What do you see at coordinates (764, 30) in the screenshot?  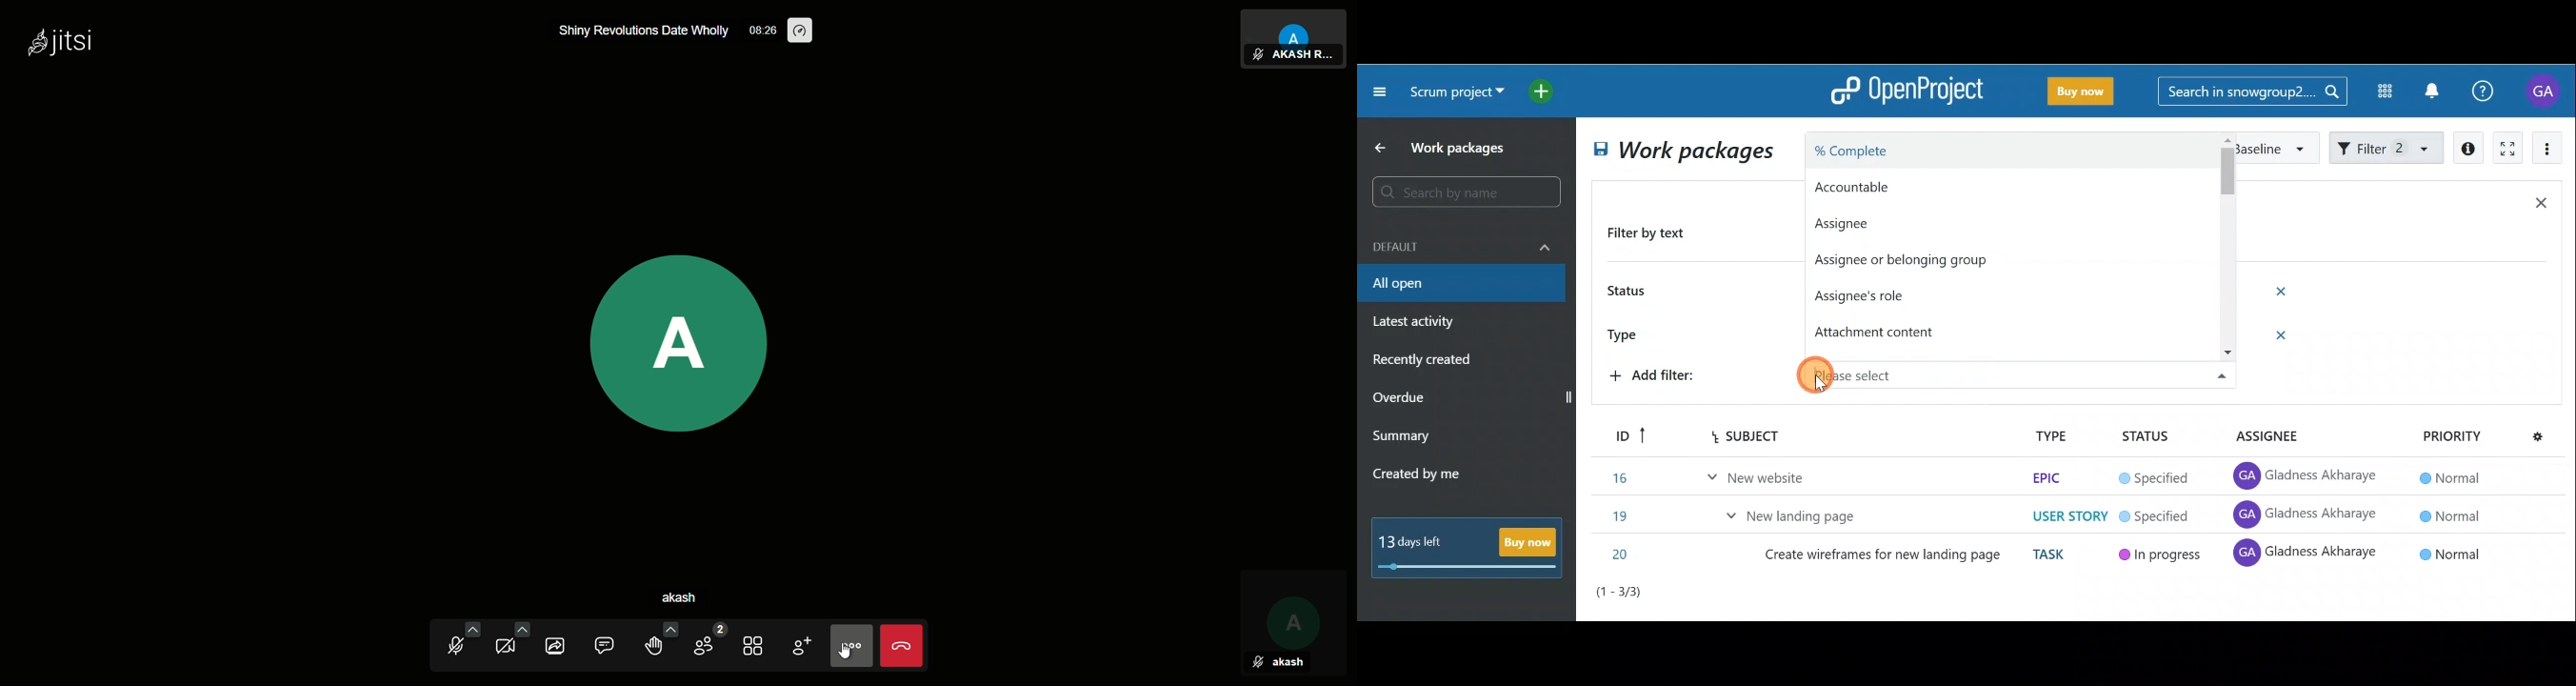 I see `time` at bounding box center [764, 30].